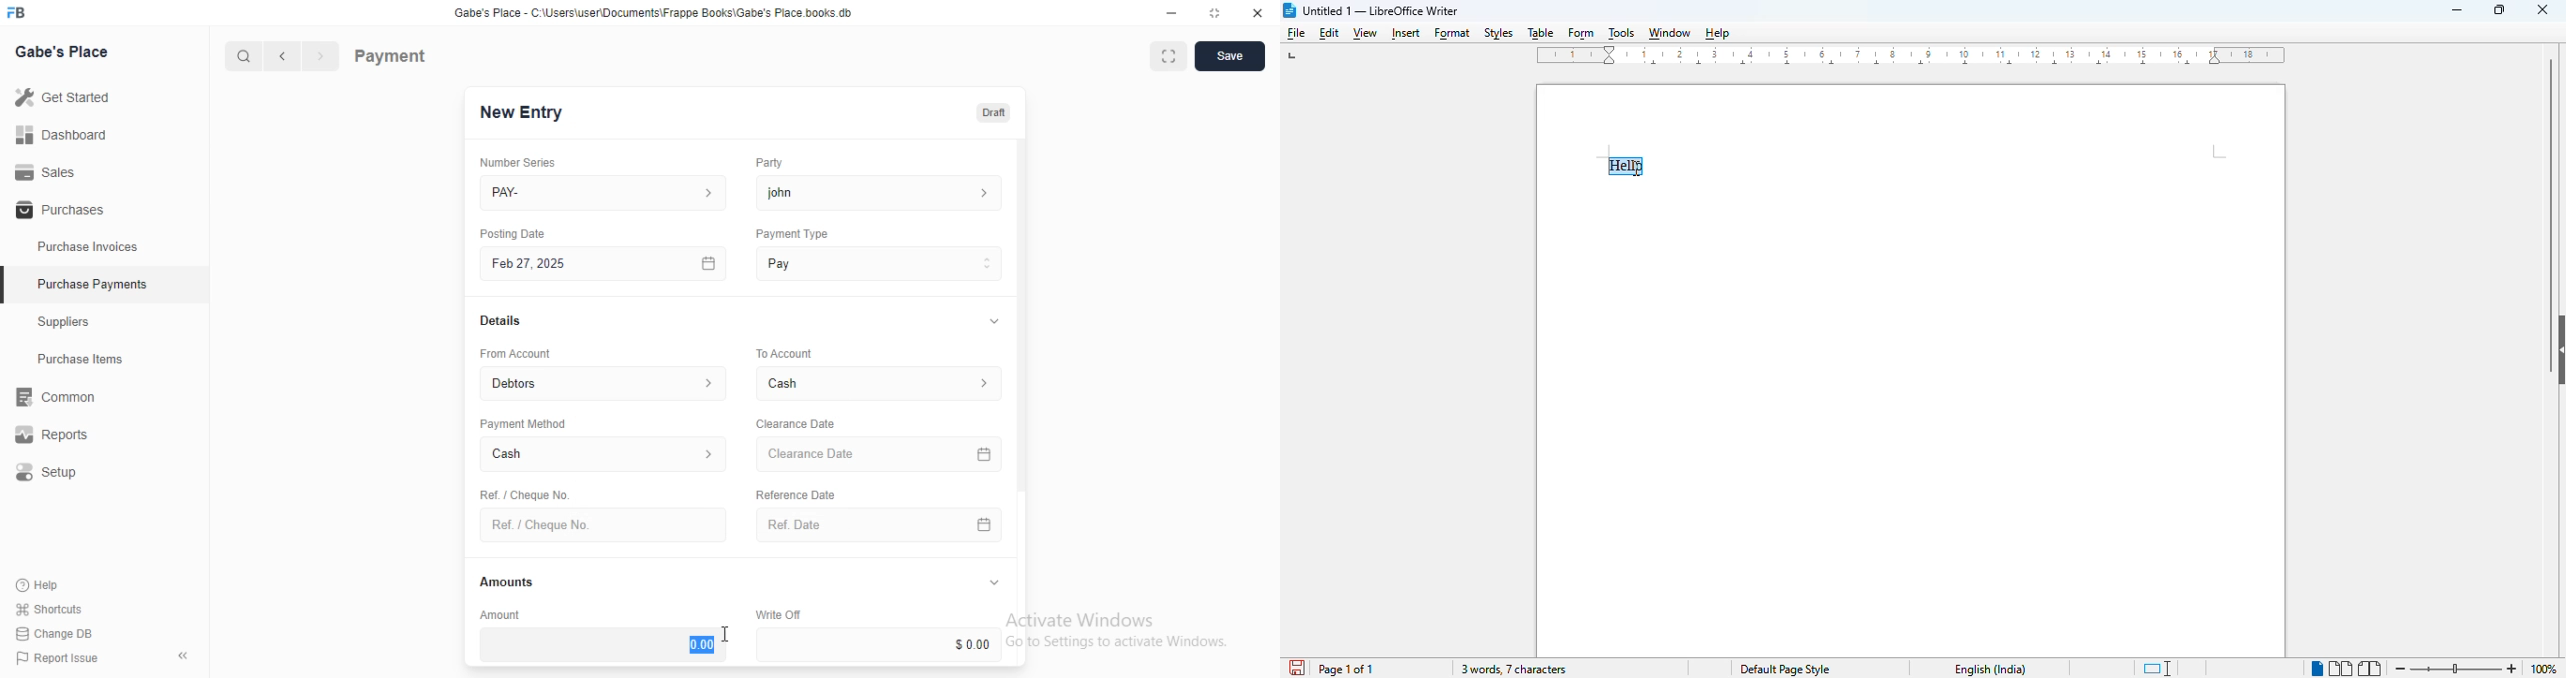 This screenshot has width=2576, height=700. Describe the element at coordinates (782, 352) in the screenshot. I see `To Account` at that location.